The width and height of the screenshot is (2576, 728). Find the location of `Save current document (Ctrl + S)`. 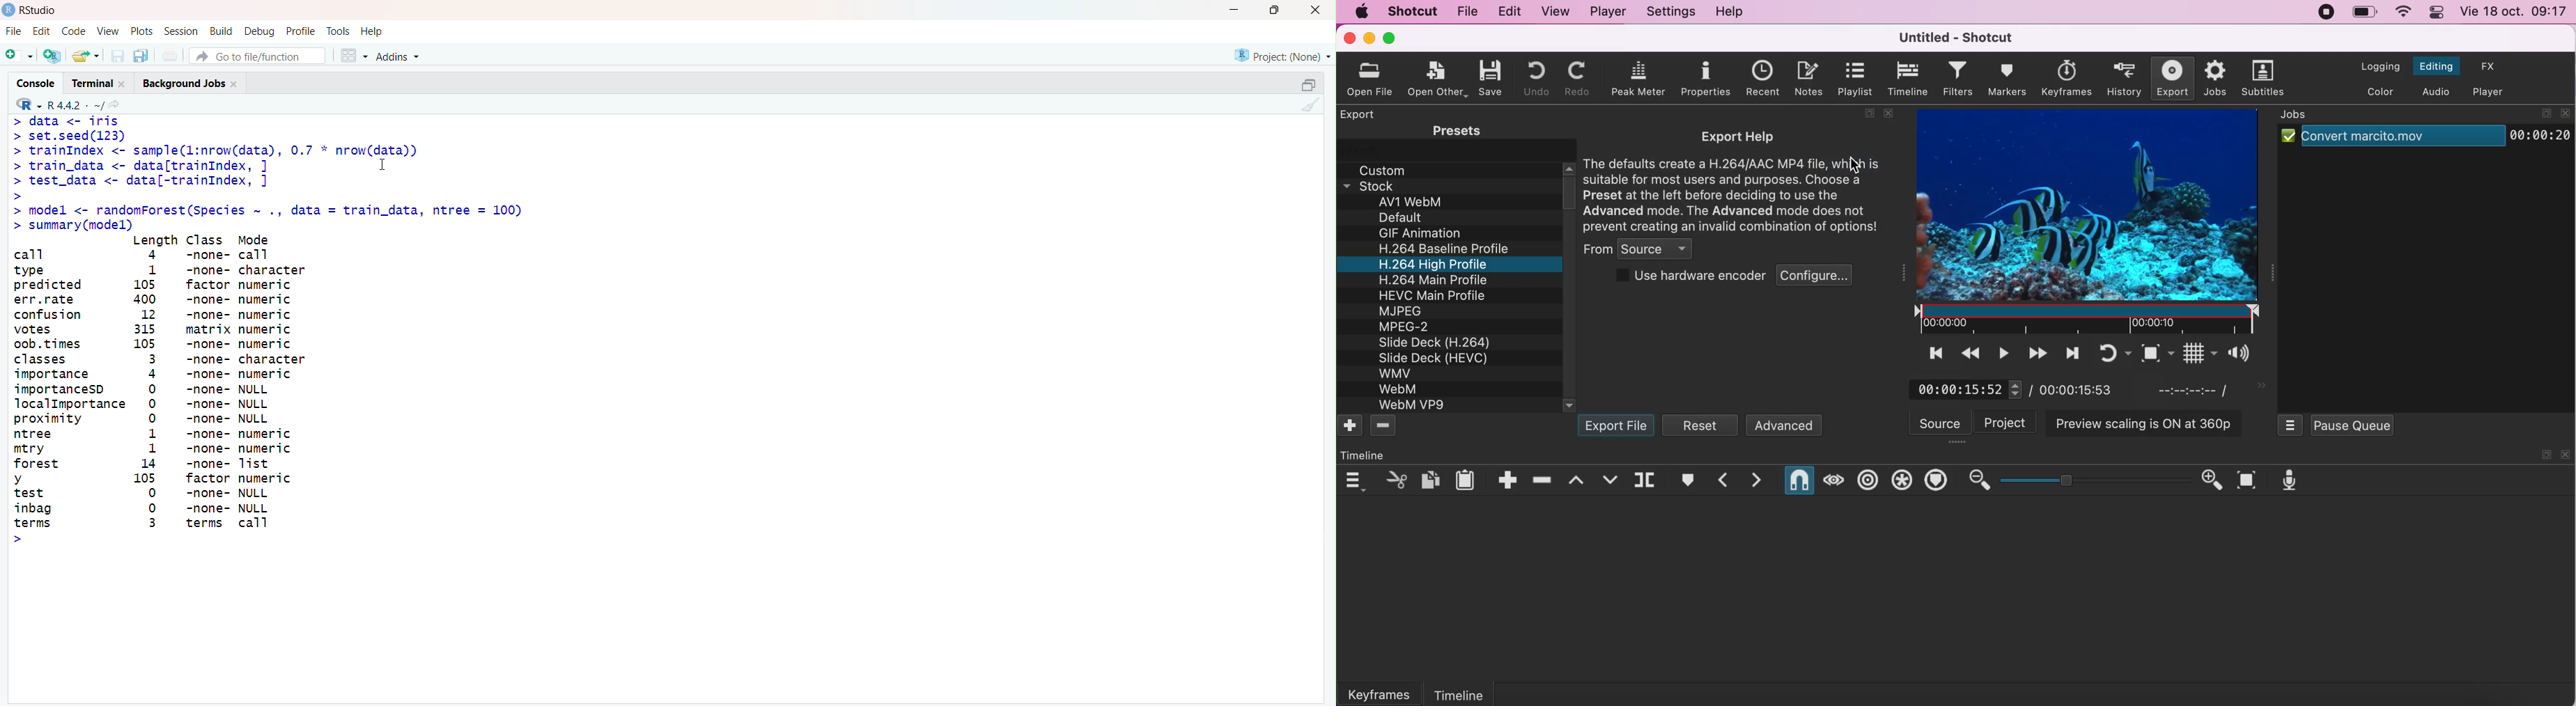

Save current document (Ctrl + S) is located at coordinates (116, 56).